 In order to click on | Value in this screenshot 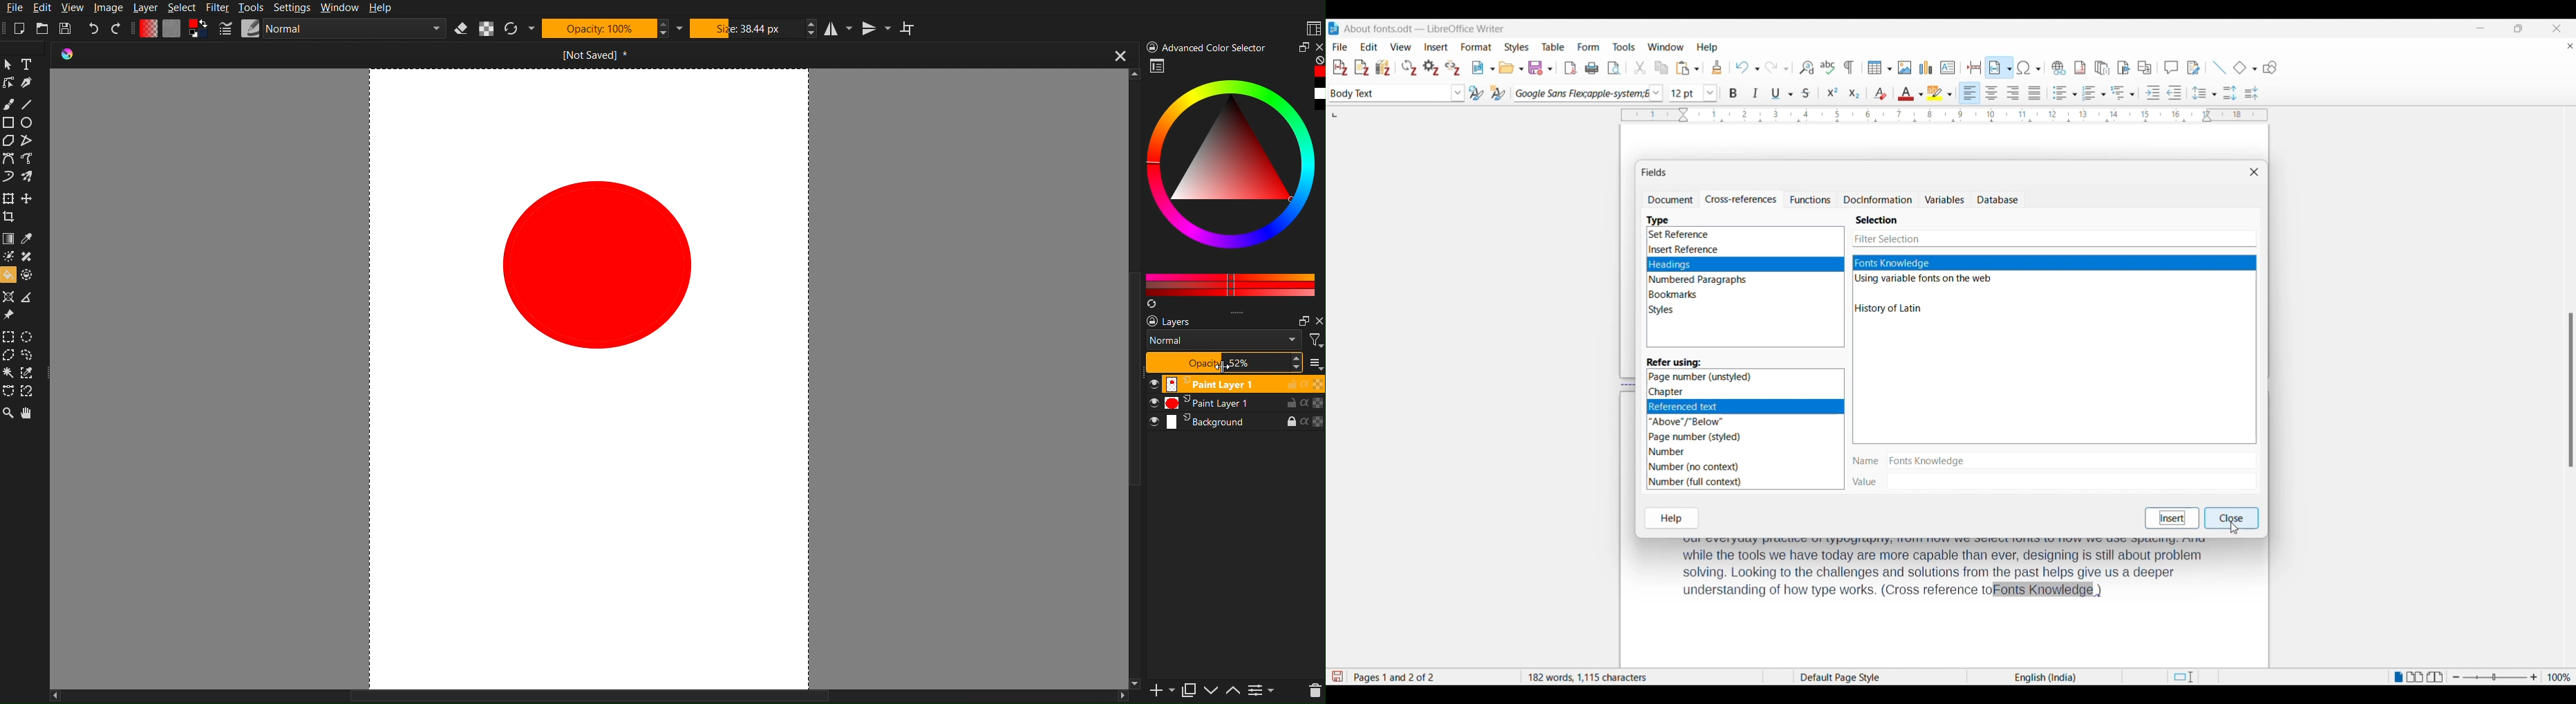, I will do `click(1866, 482)`.